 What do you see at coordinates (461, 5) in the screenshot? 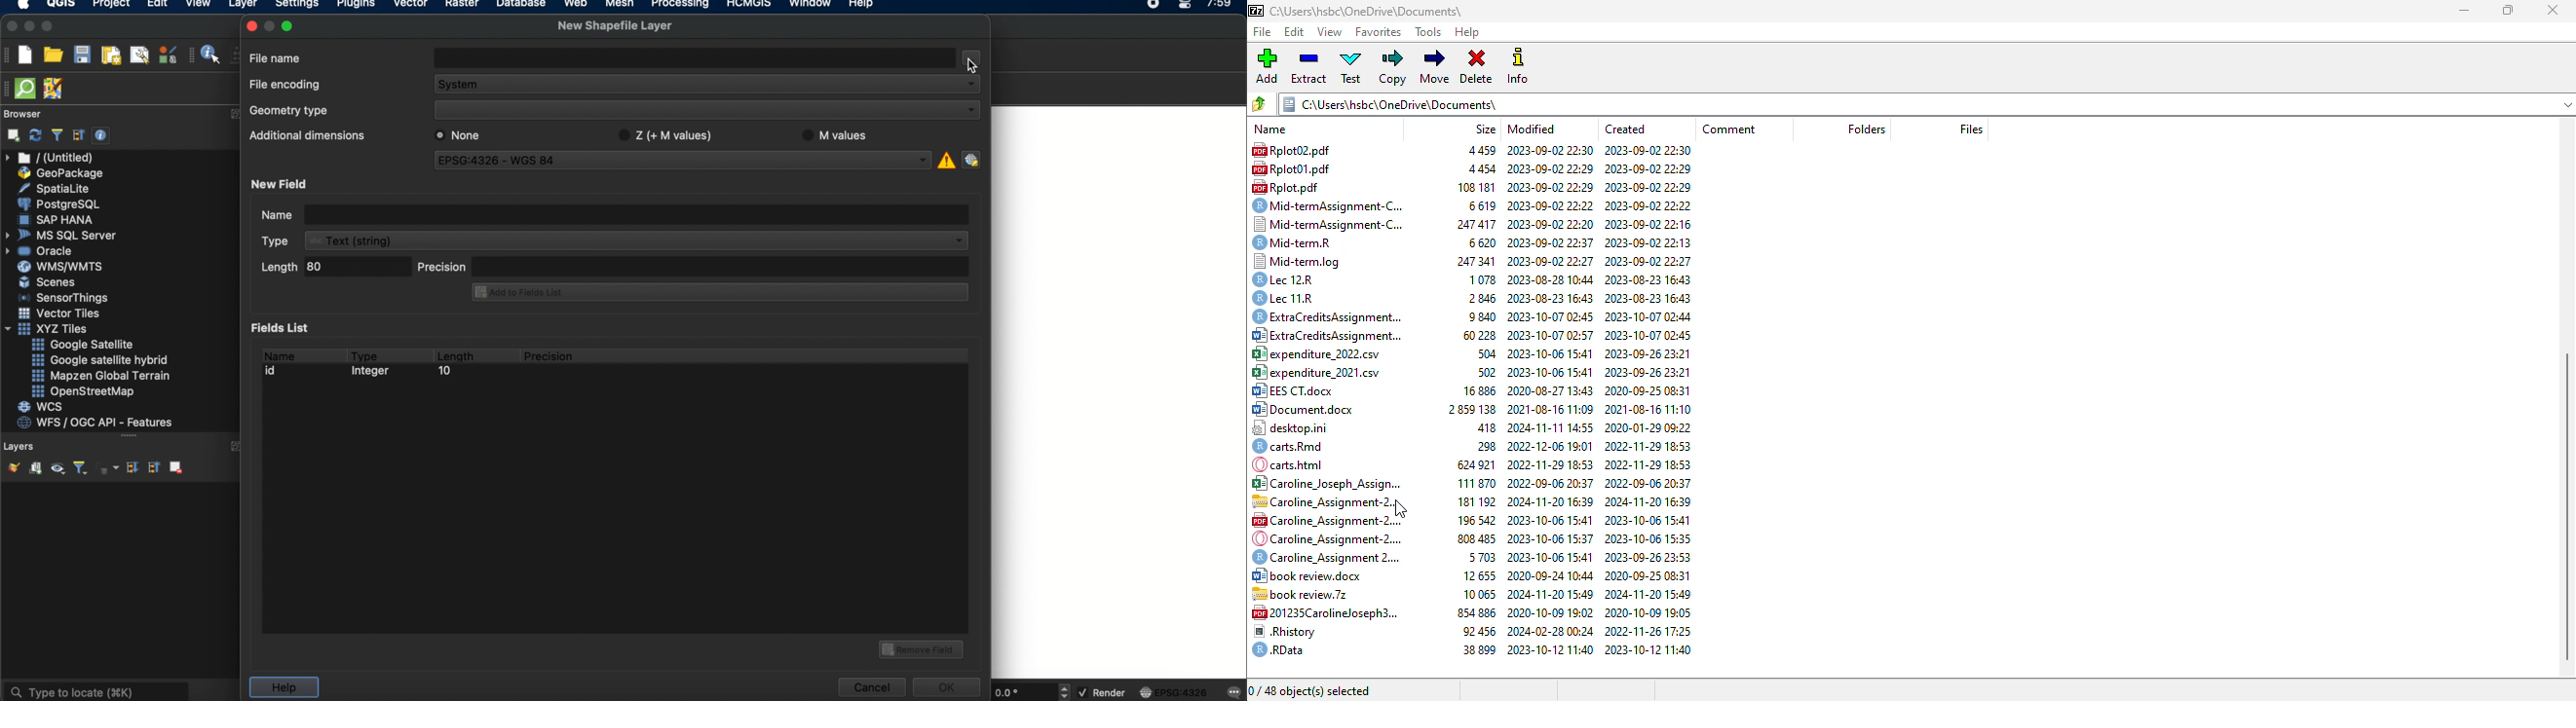
I see `raster` at bounding box center [461, 5].